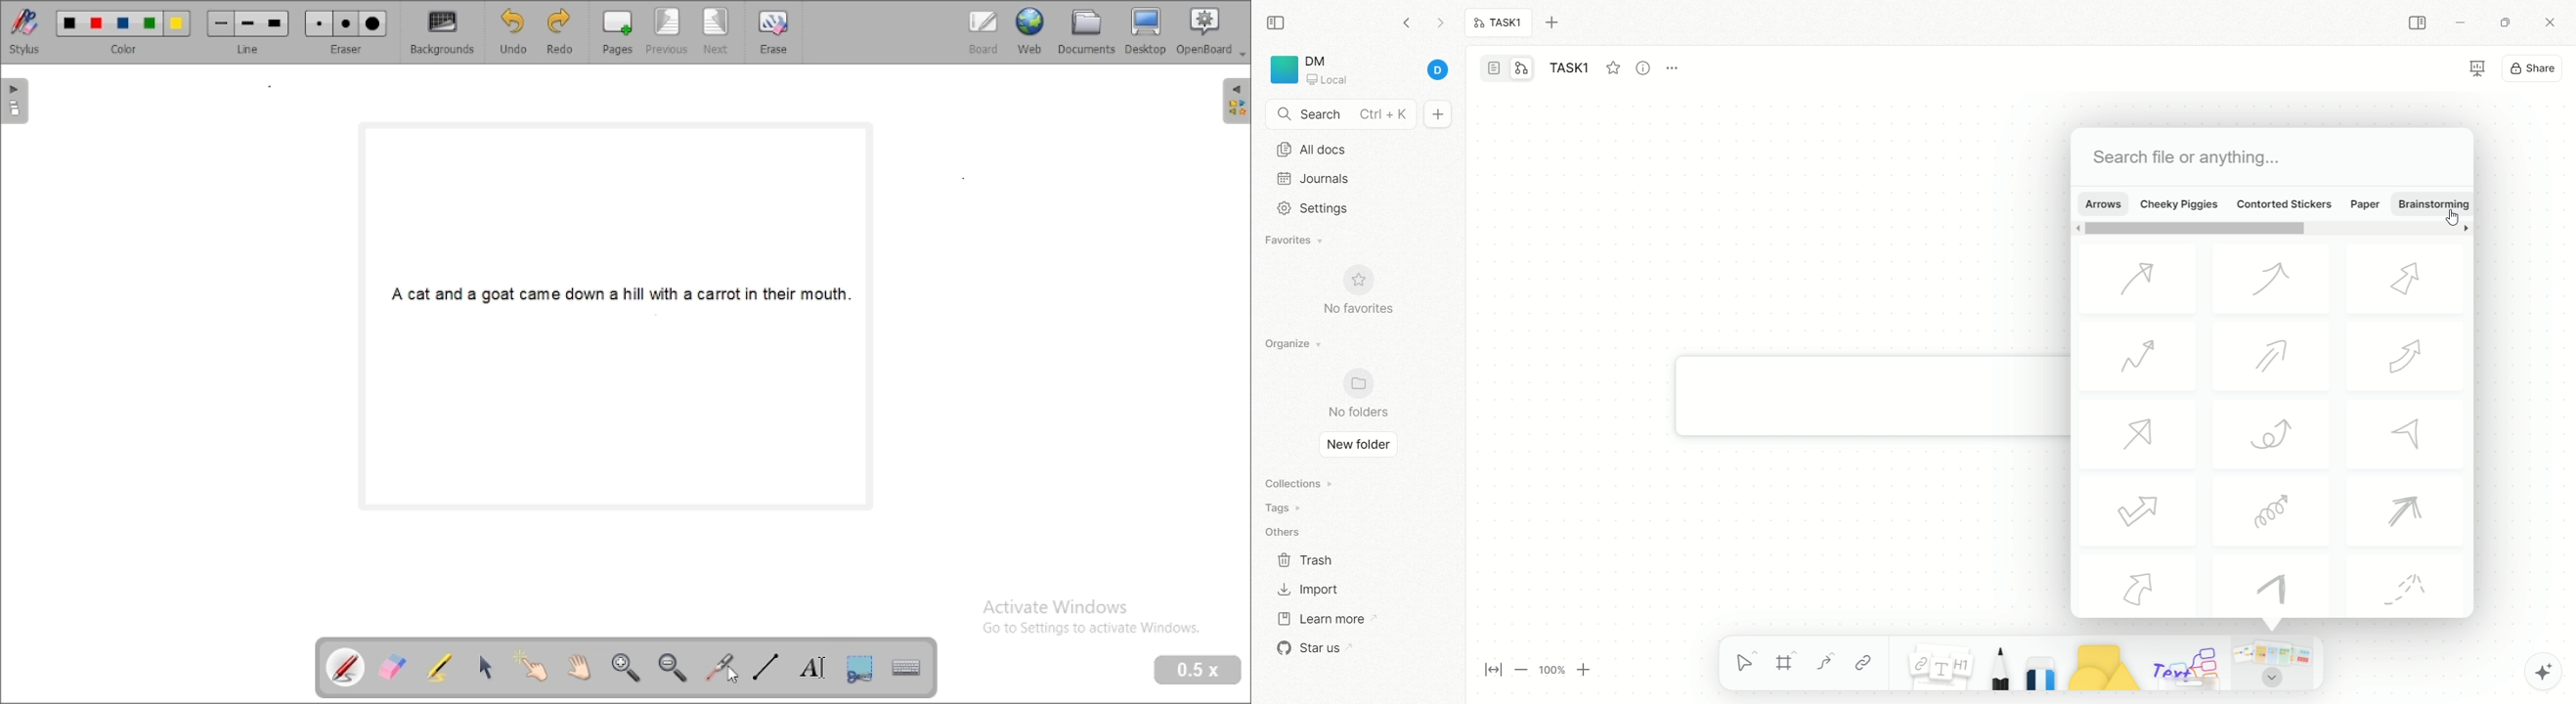  What do you see at coordinates (2275, 663) in the screenshot?
I see `Templates` at bounding box center [2275, 663].